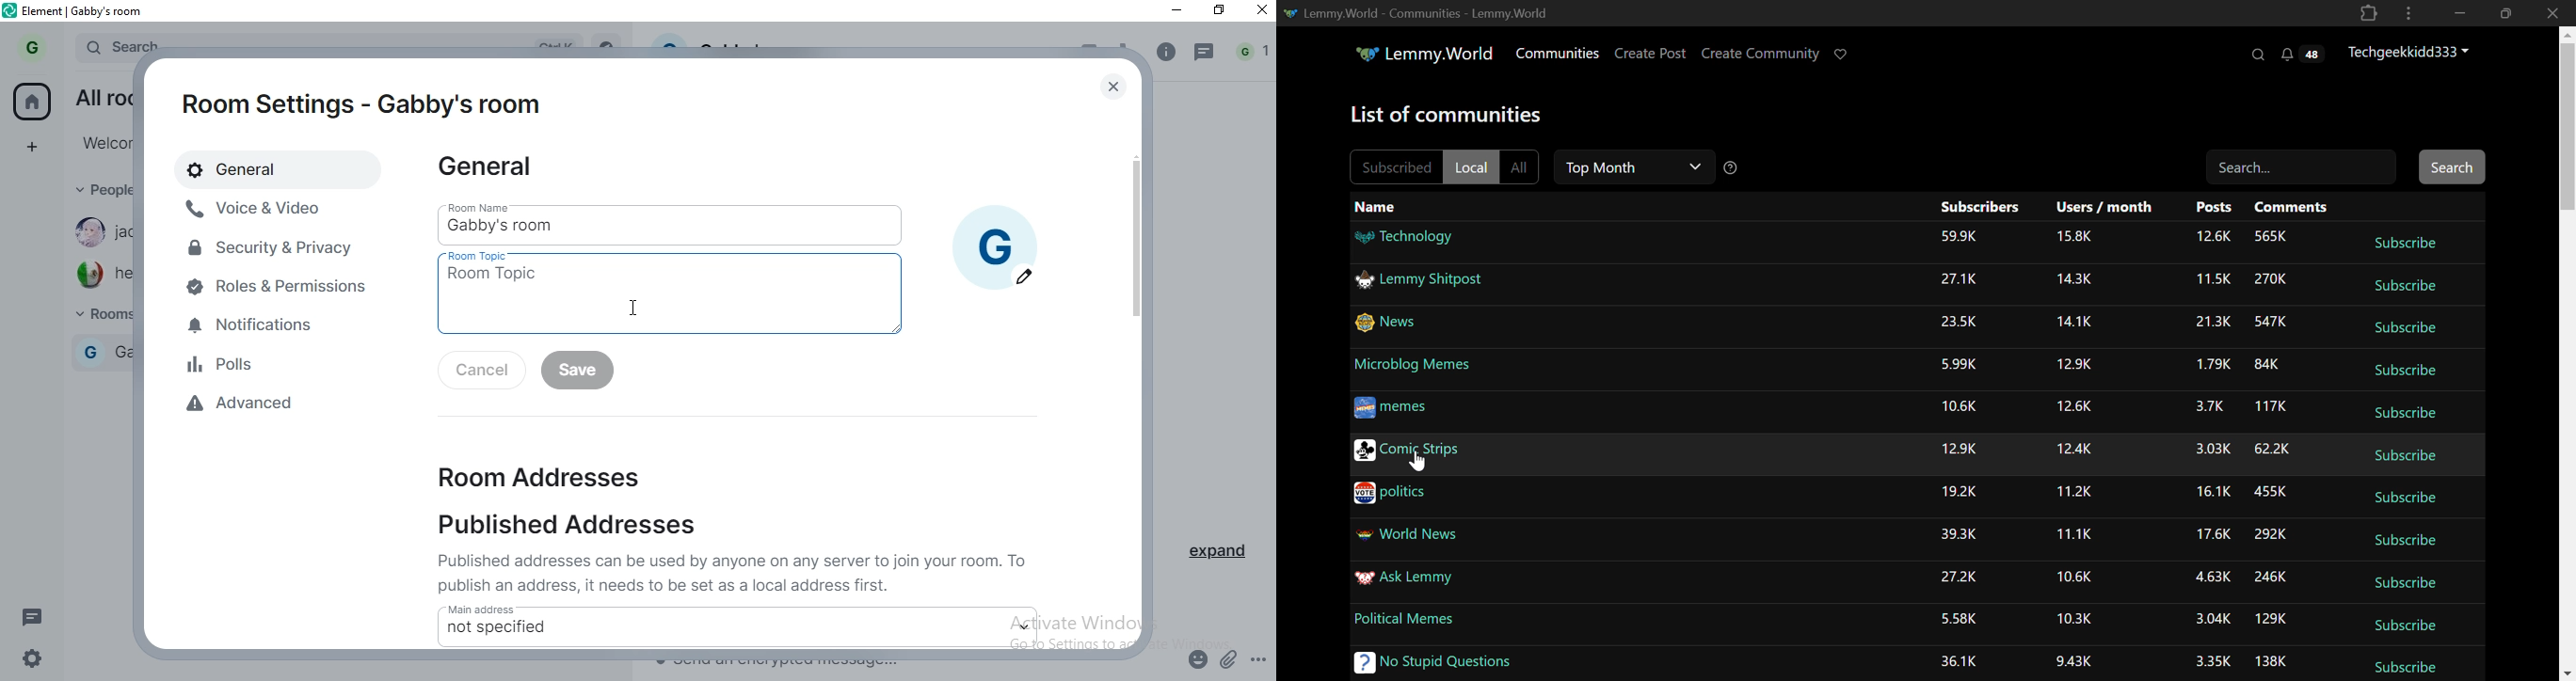 The image size is (2576, 700). What do you see at coordinates (1454, 118) in the screenshot?
I see `List of communities` at bounding box center [1454, 118].